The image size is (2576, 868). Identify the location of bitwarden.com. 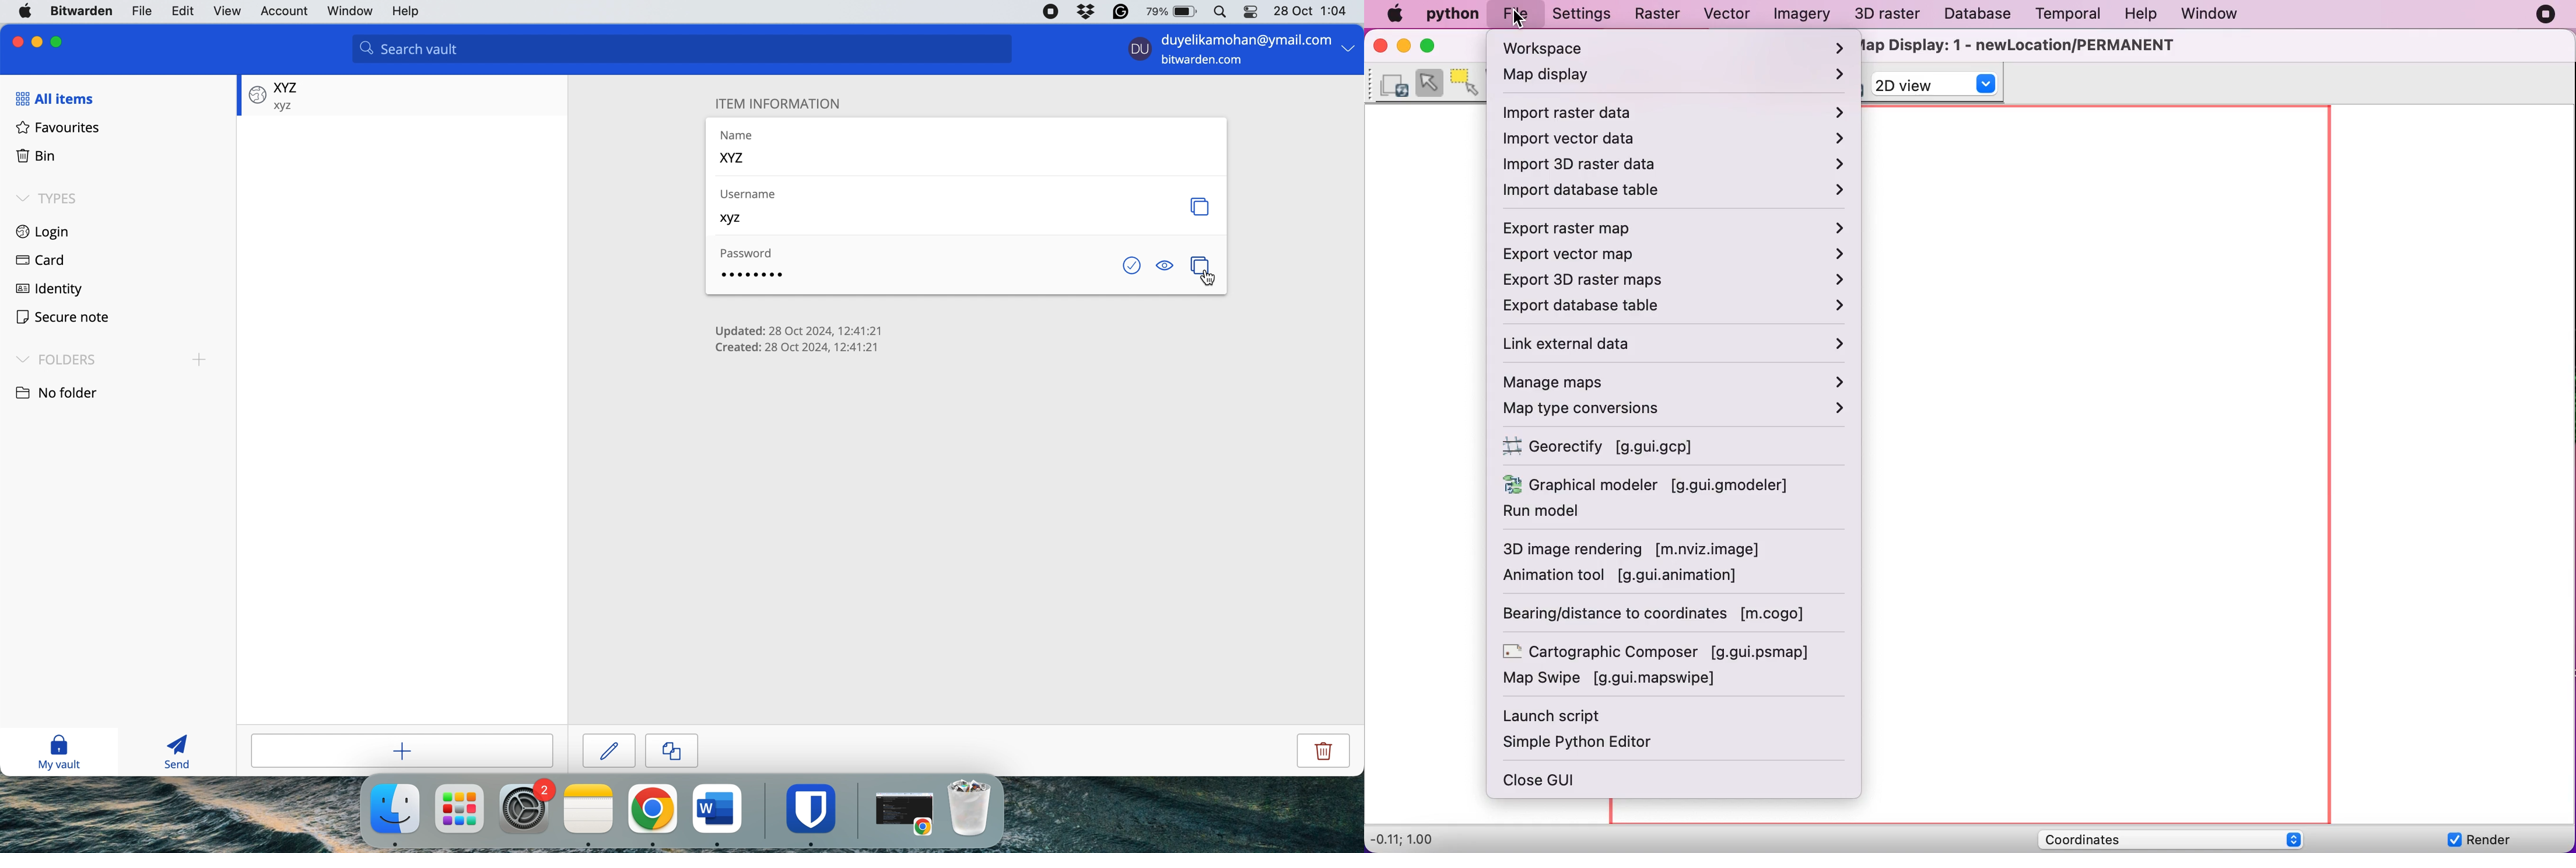
(1206, 62).